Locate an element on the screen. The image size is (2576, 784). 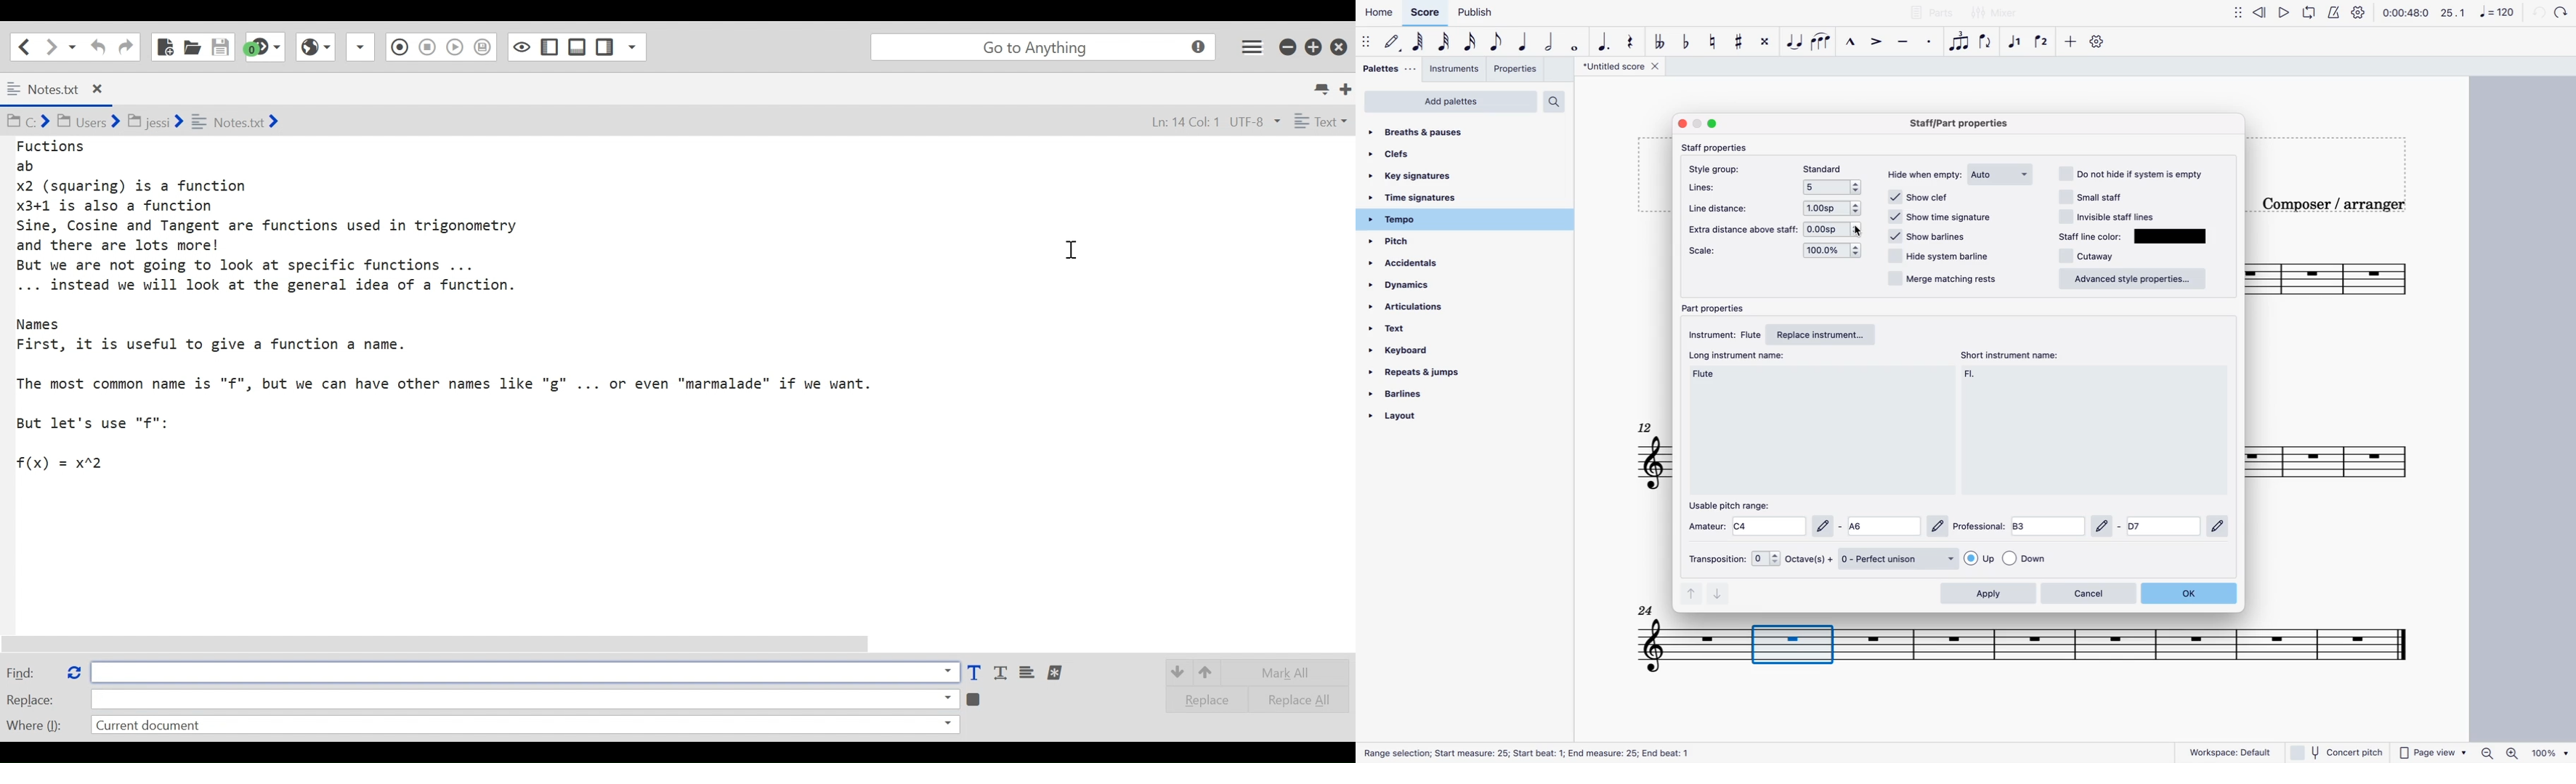
text is located at coordinates (1415, 330).